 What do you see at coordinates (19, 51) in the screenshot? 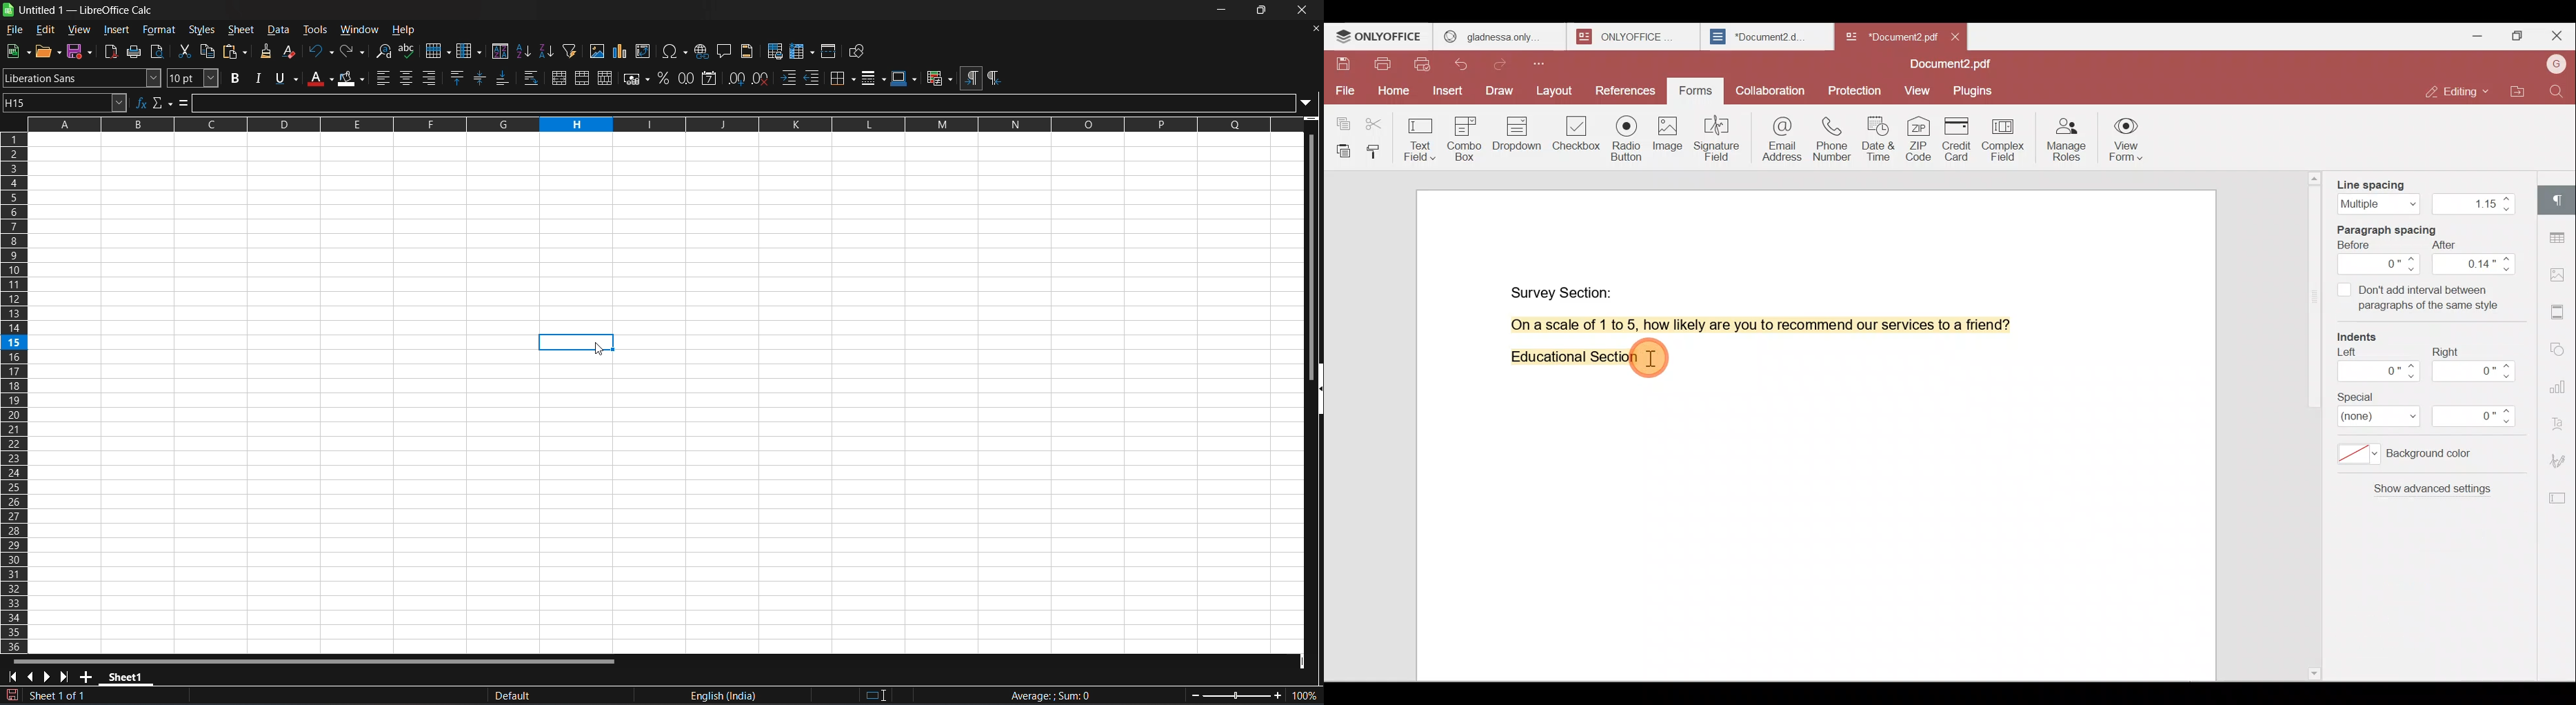
I see `new` at bounding box center [19, 51].